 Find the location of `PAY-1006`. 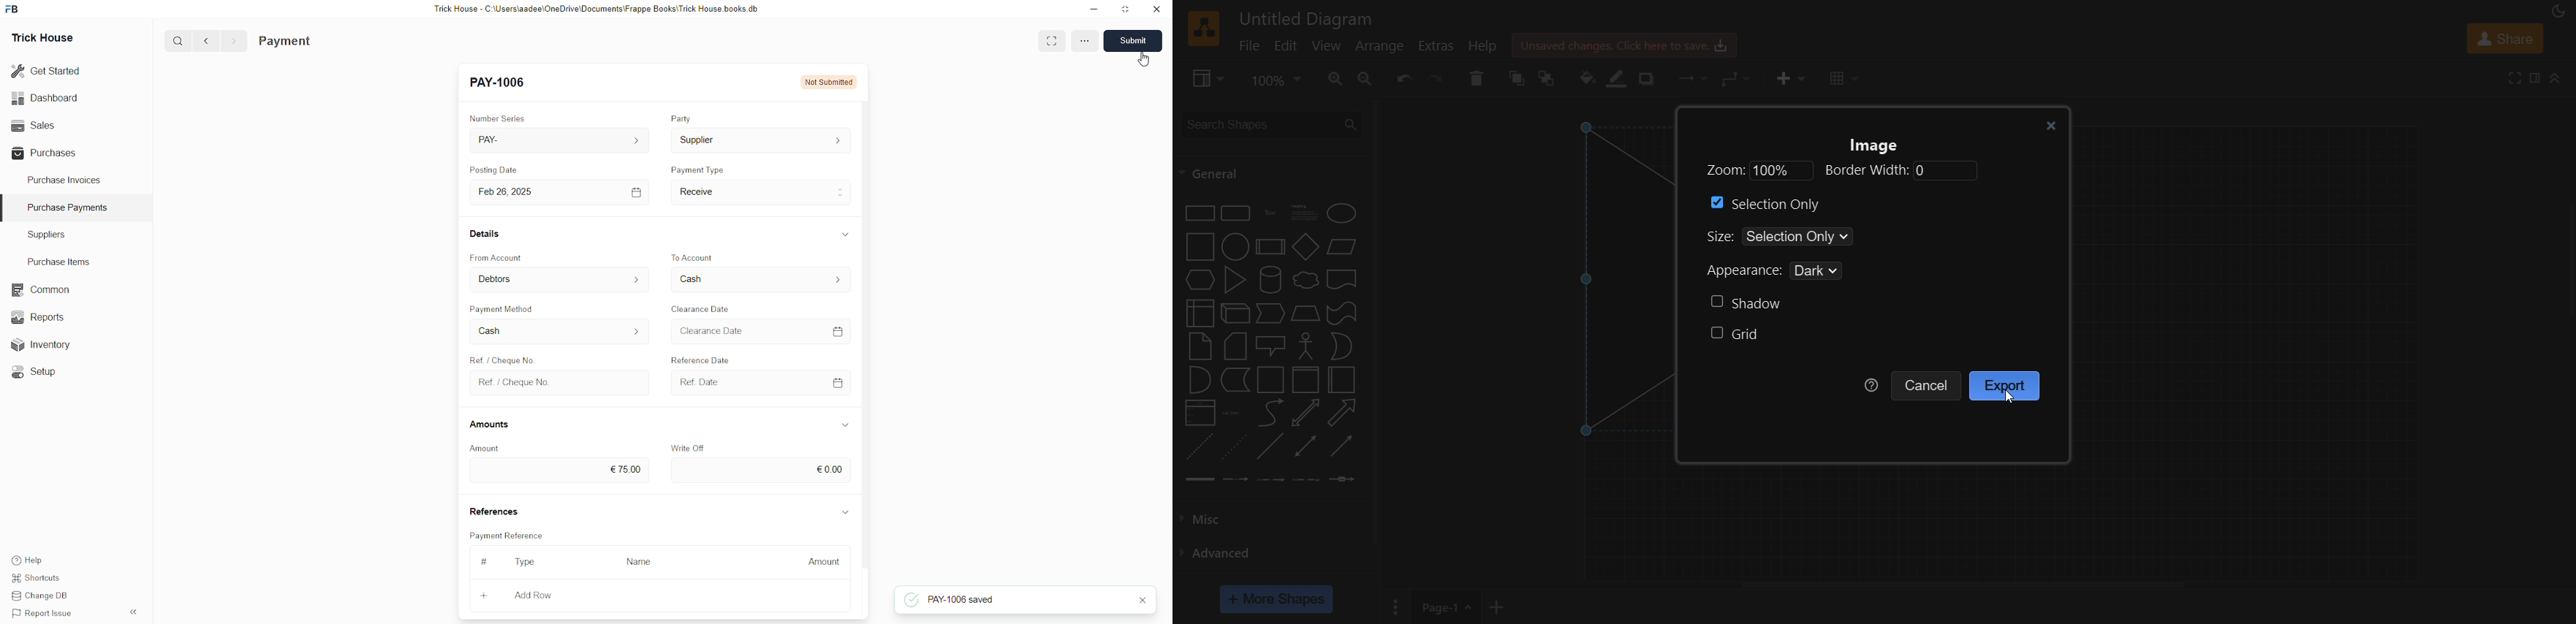

PAY-1006 is located at coordinates (500, 84).